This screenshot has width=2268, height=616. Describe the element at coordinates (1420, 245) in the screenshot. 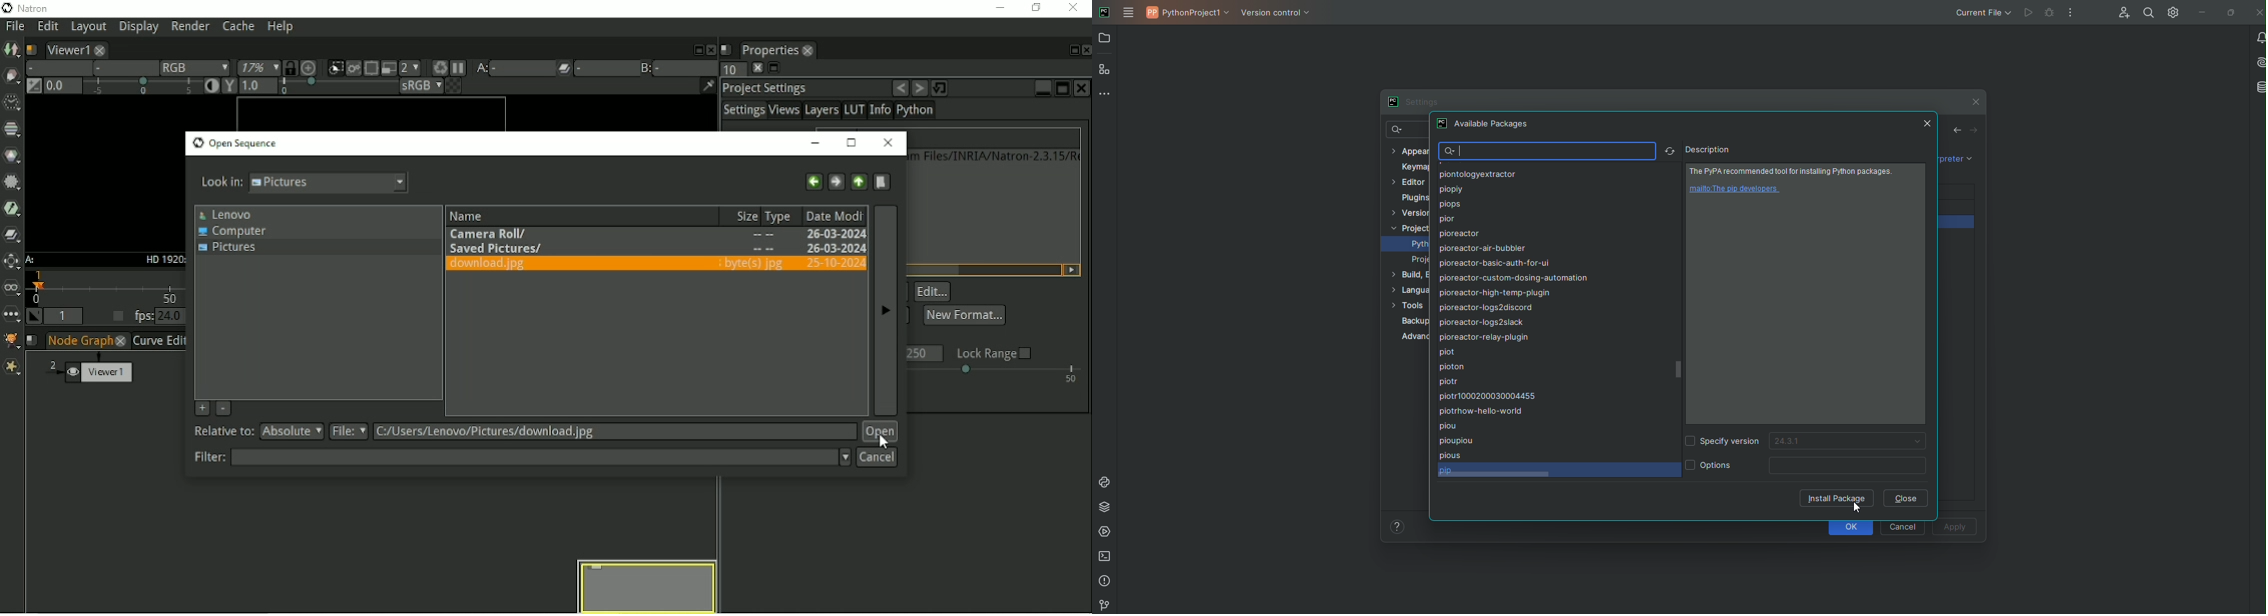

I see `Python Interpreter` at that location.